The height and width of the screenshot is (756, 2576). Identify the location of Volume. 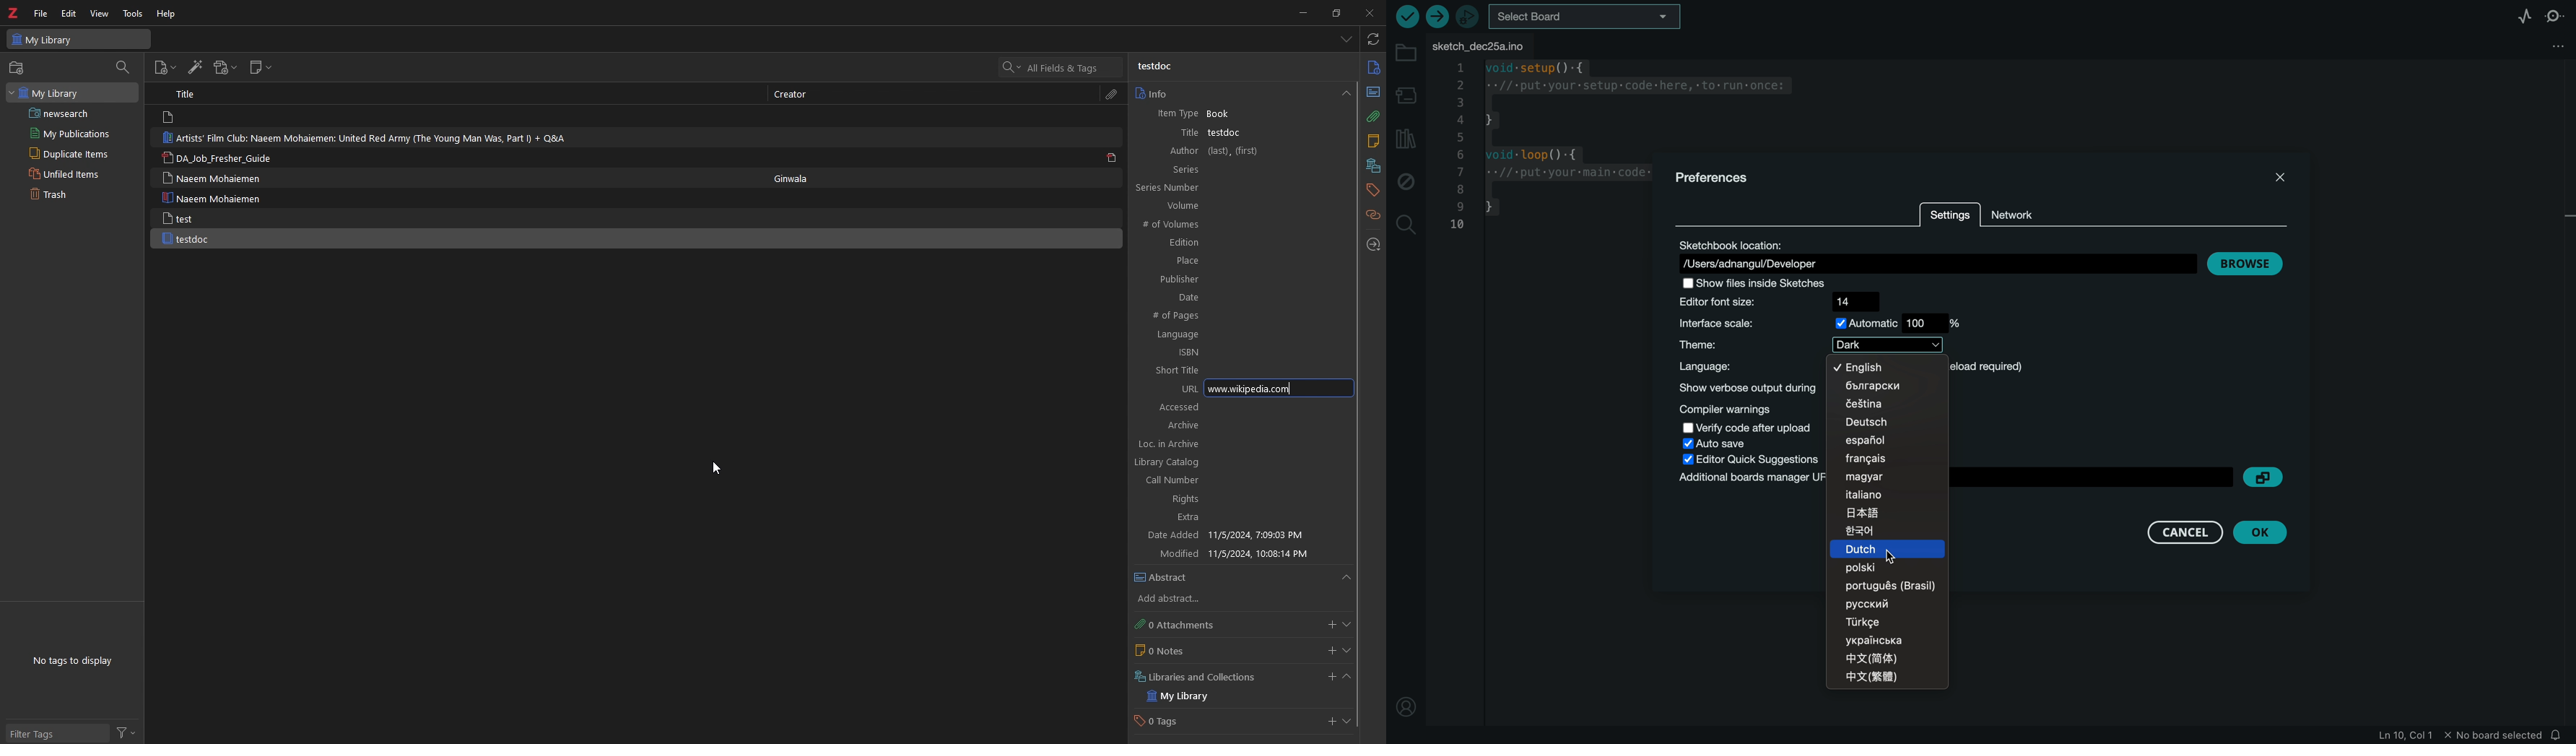
(1212, 206).